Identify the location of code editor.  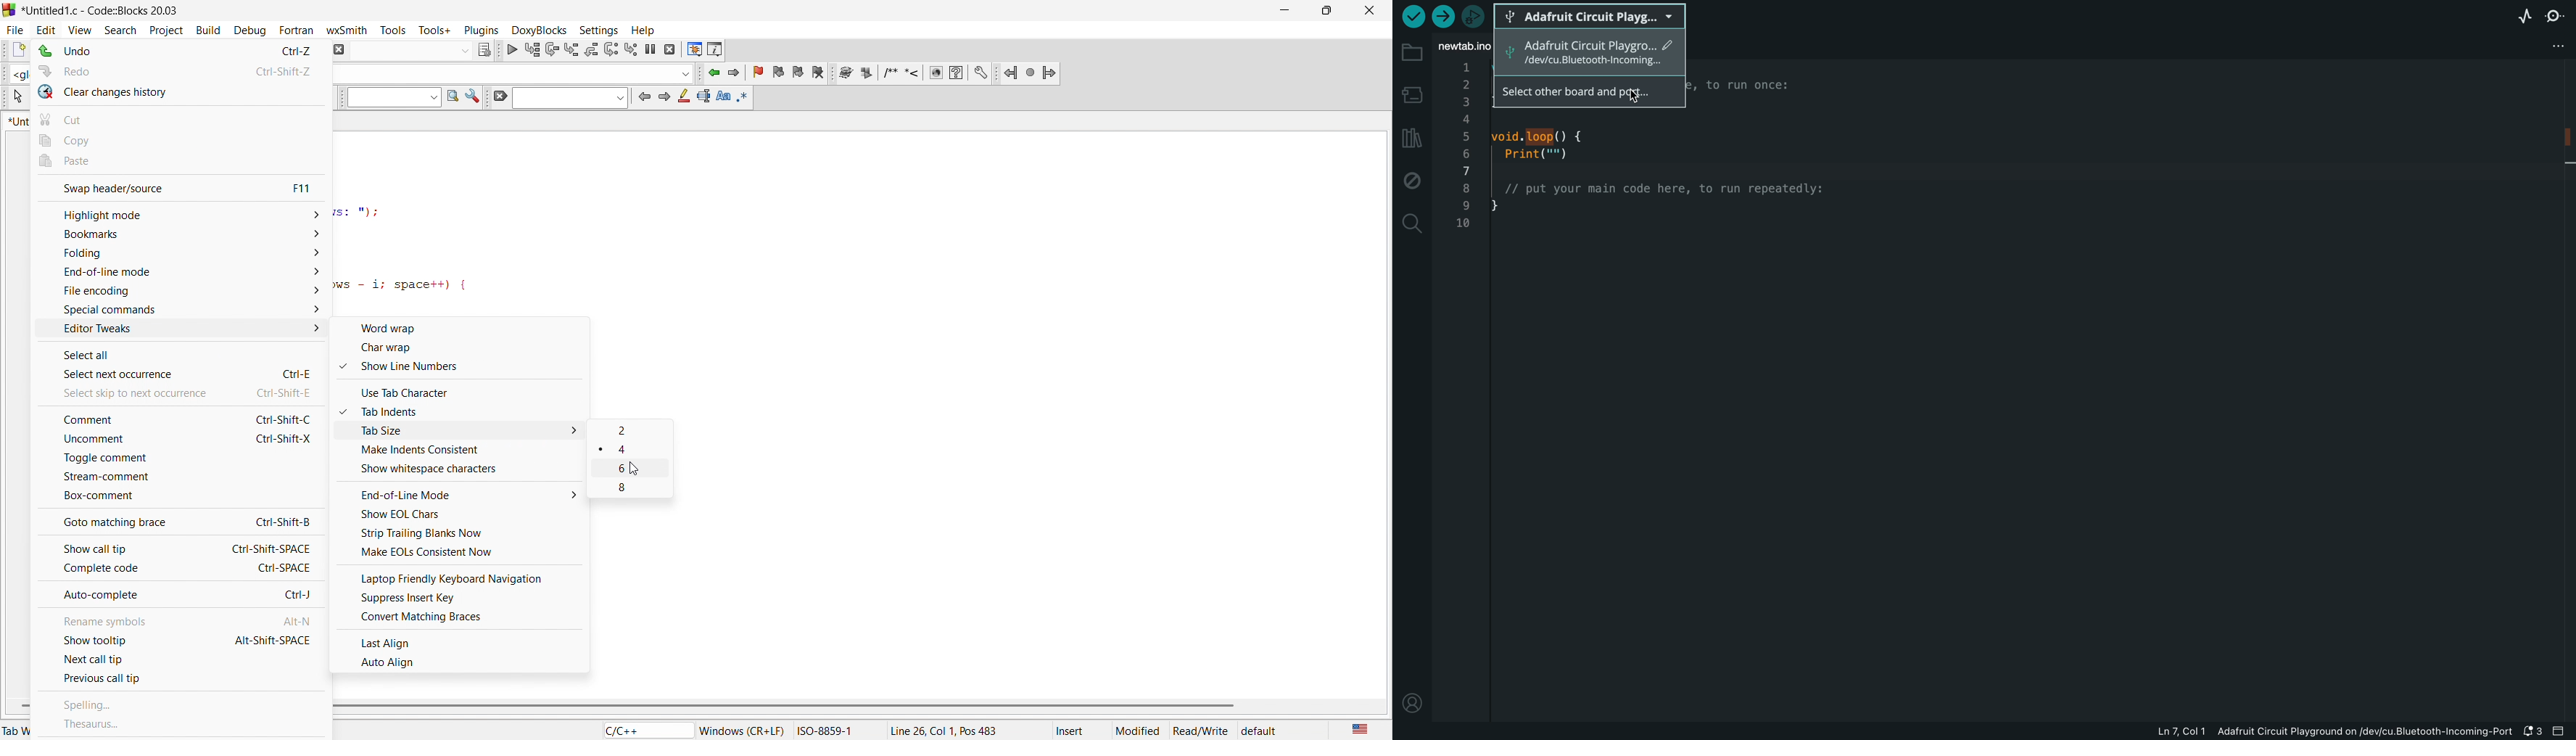
(550, 218).